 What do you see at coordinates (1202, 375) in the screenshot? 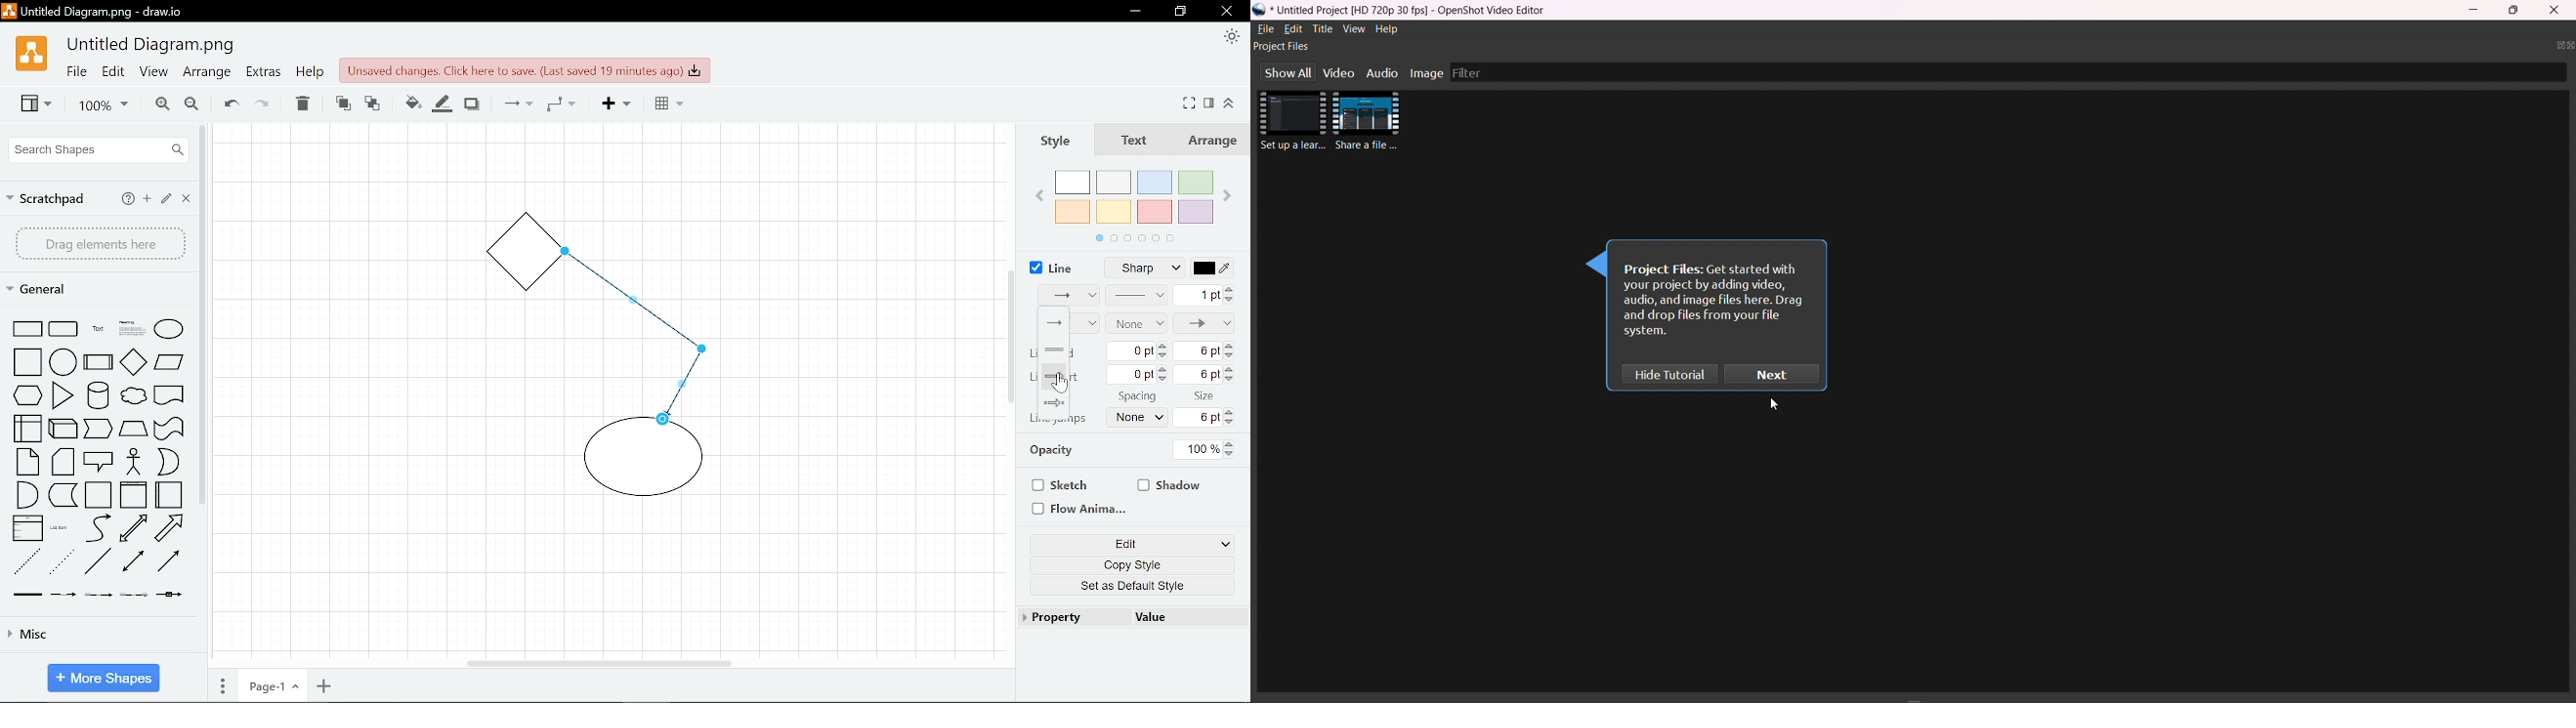
I see `Line start spacing` at bounding box center [1202, 375].